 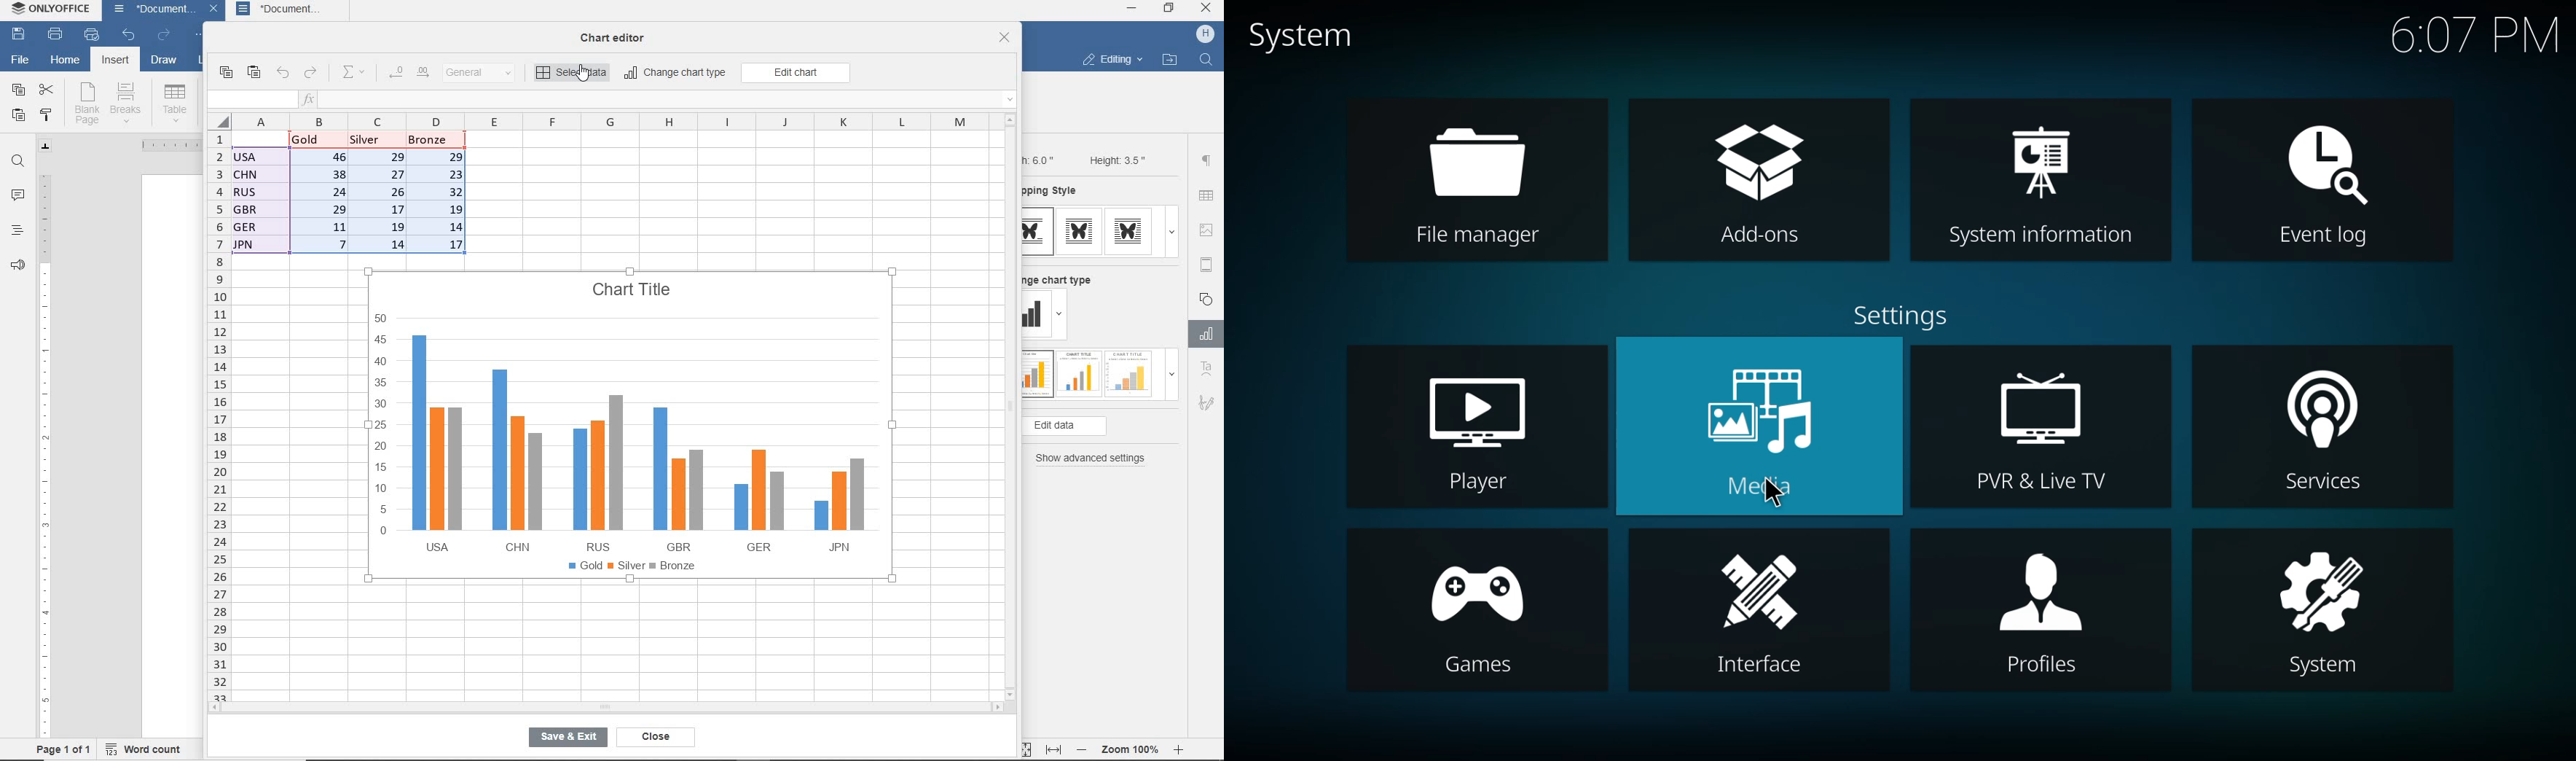 What do you see at coordinates (18, 117) in the screenshot?
I see `paste` at bounding box center [18, 117].